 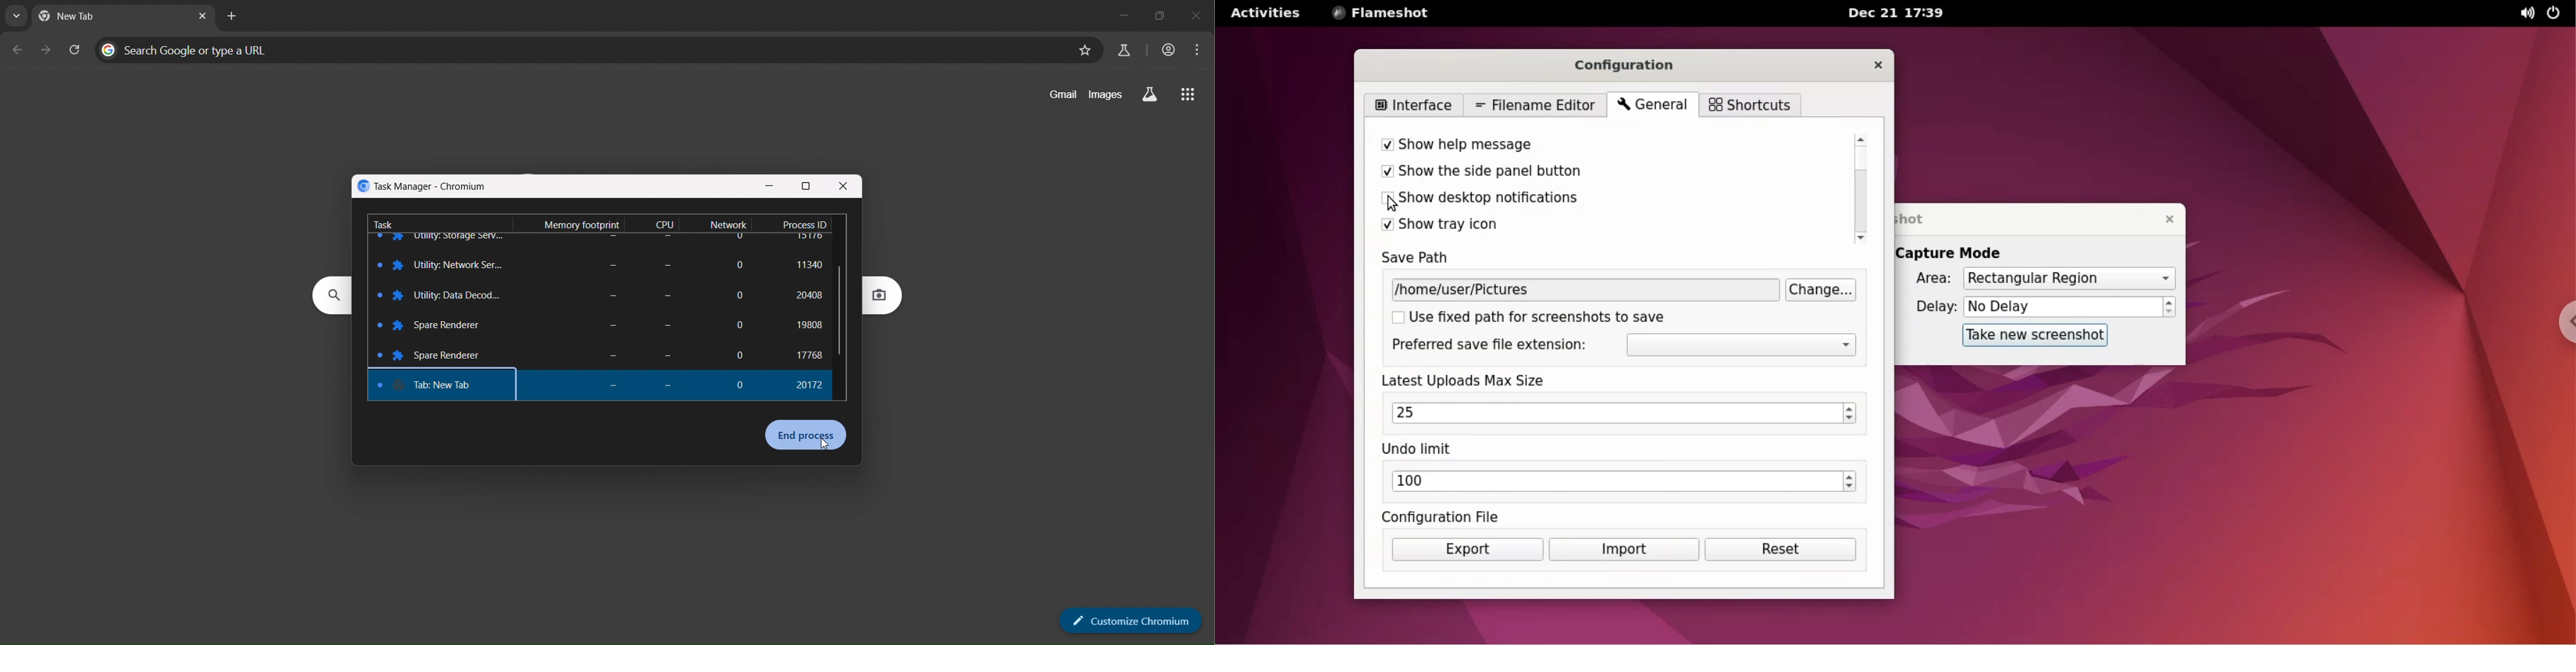 I want to click on 0, so click(x=742, y=381).